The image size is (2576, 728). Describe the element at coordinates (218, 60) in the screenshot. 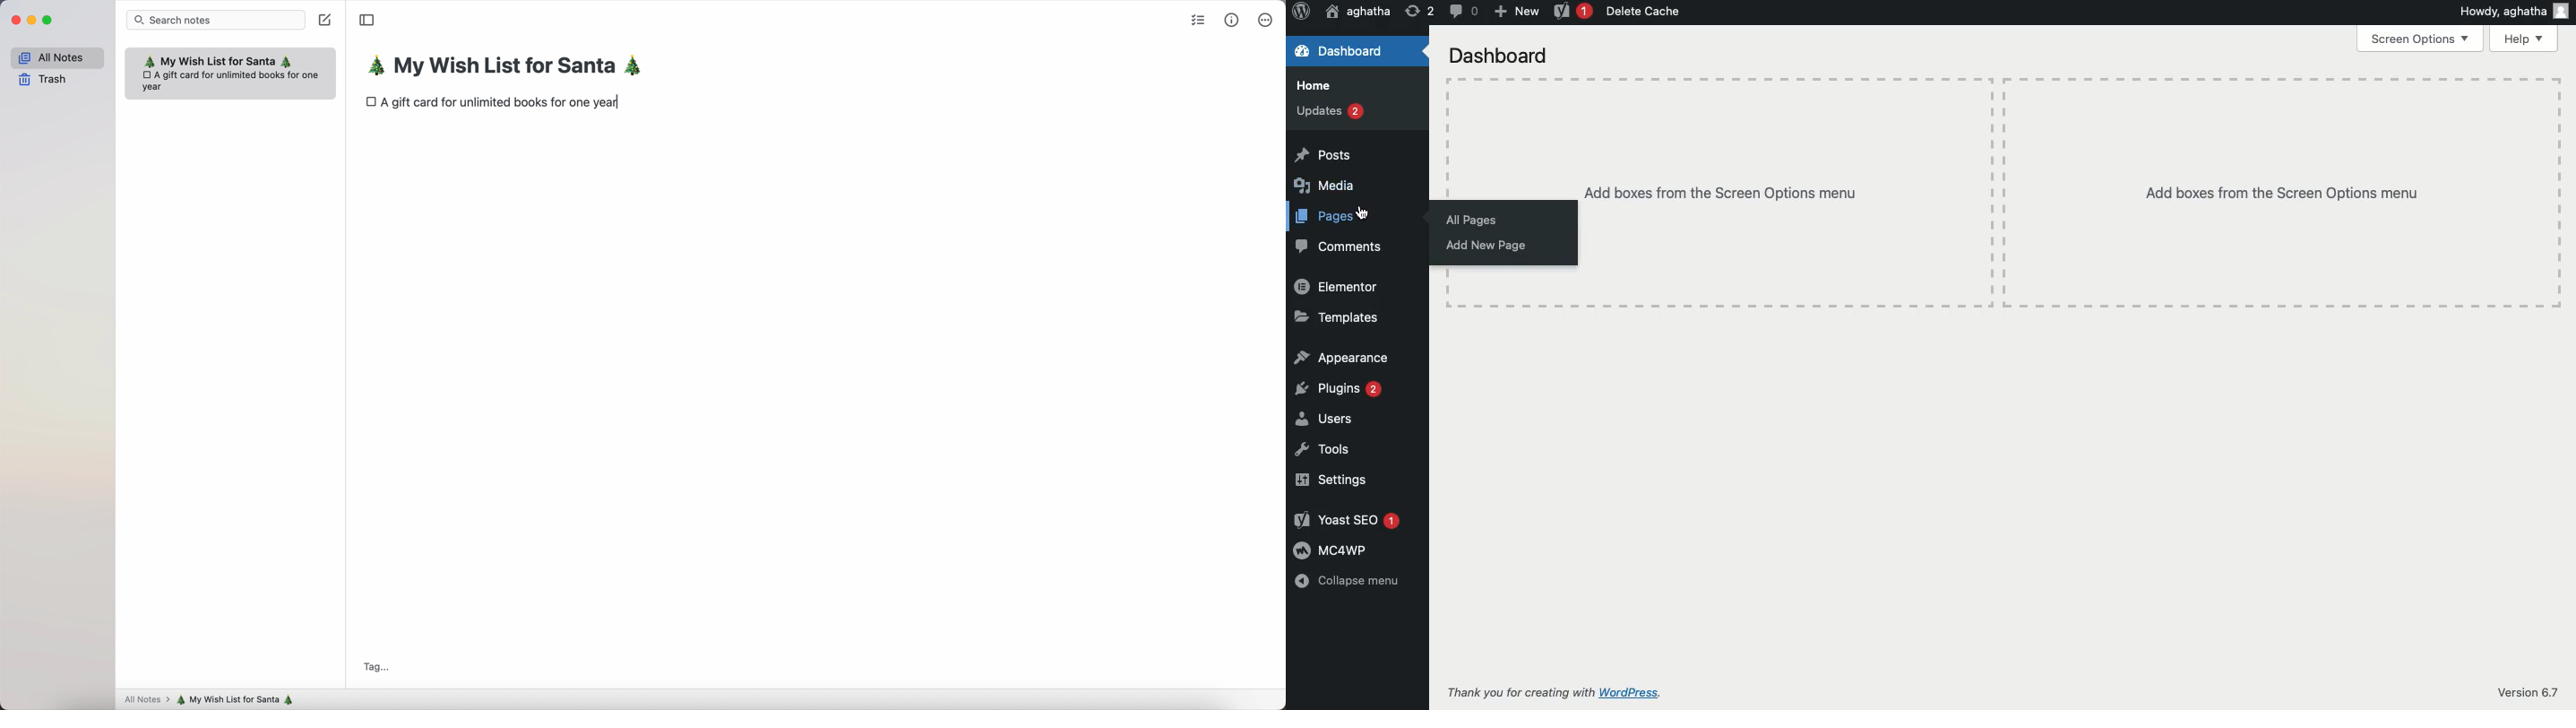

I see `My wish list for Santa` at that location.